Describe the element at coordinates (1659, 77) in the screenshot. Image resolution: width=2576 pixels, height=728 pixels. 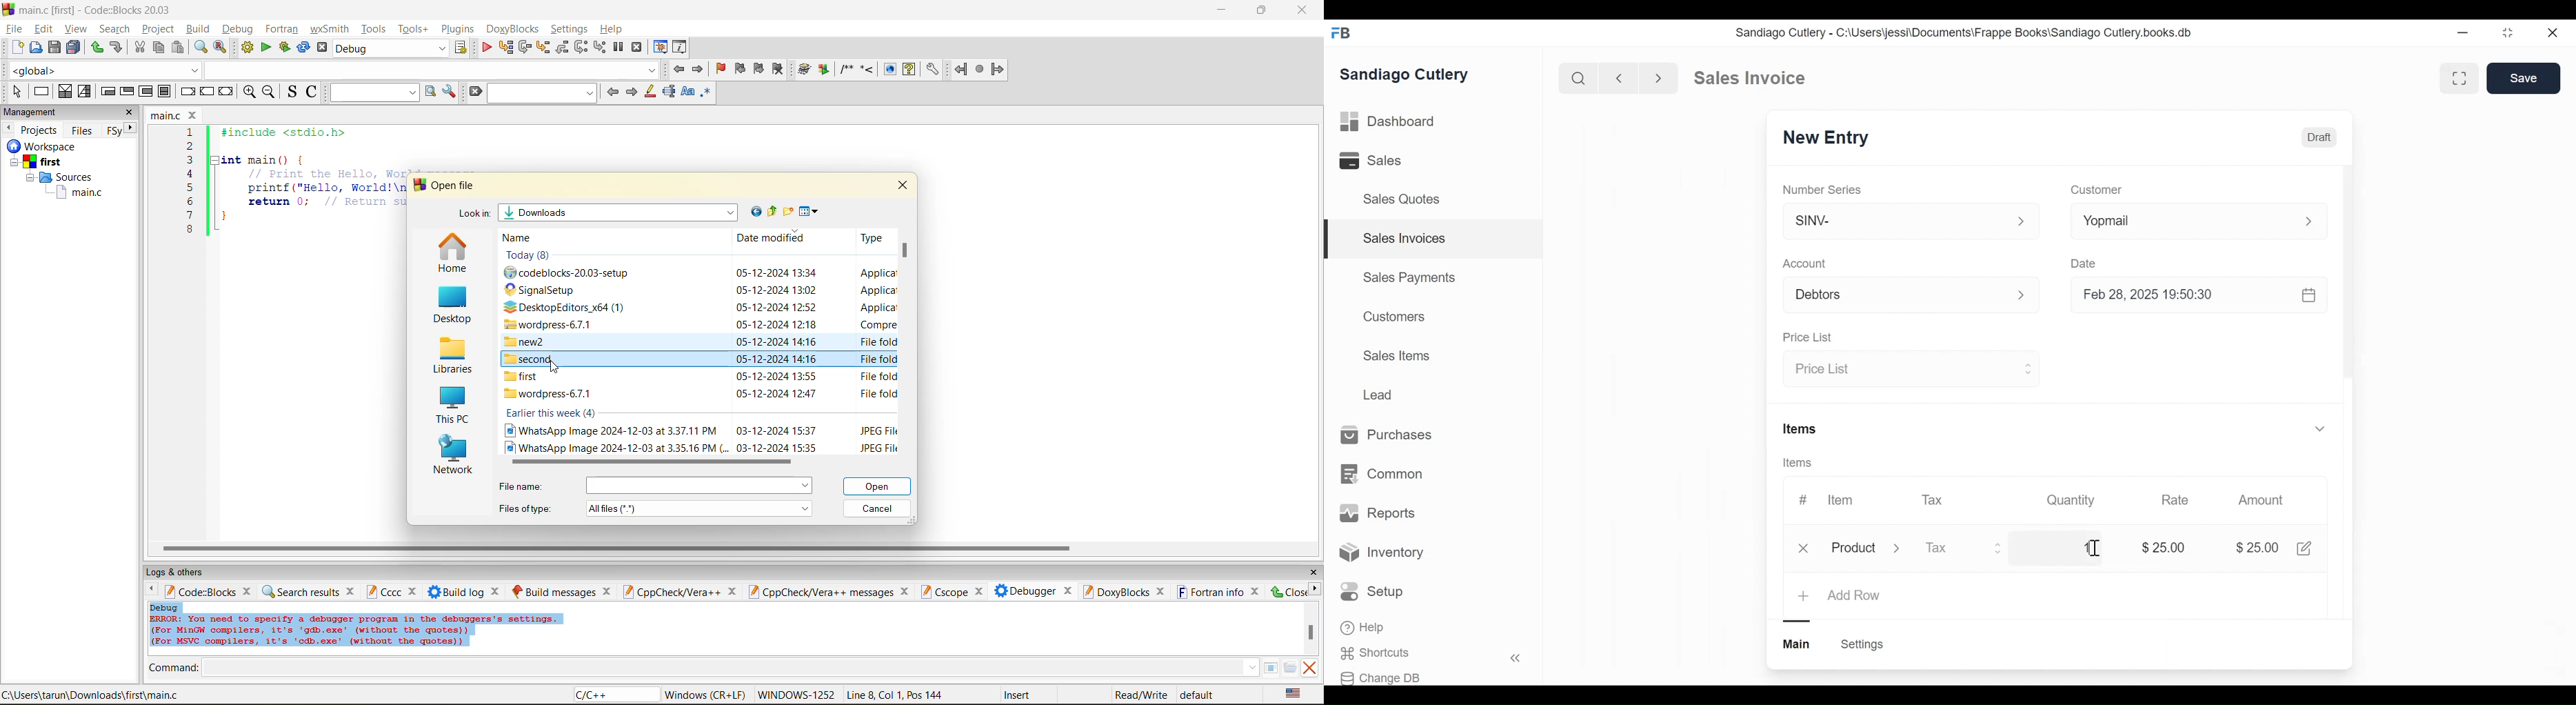
I see `forward` at that location.